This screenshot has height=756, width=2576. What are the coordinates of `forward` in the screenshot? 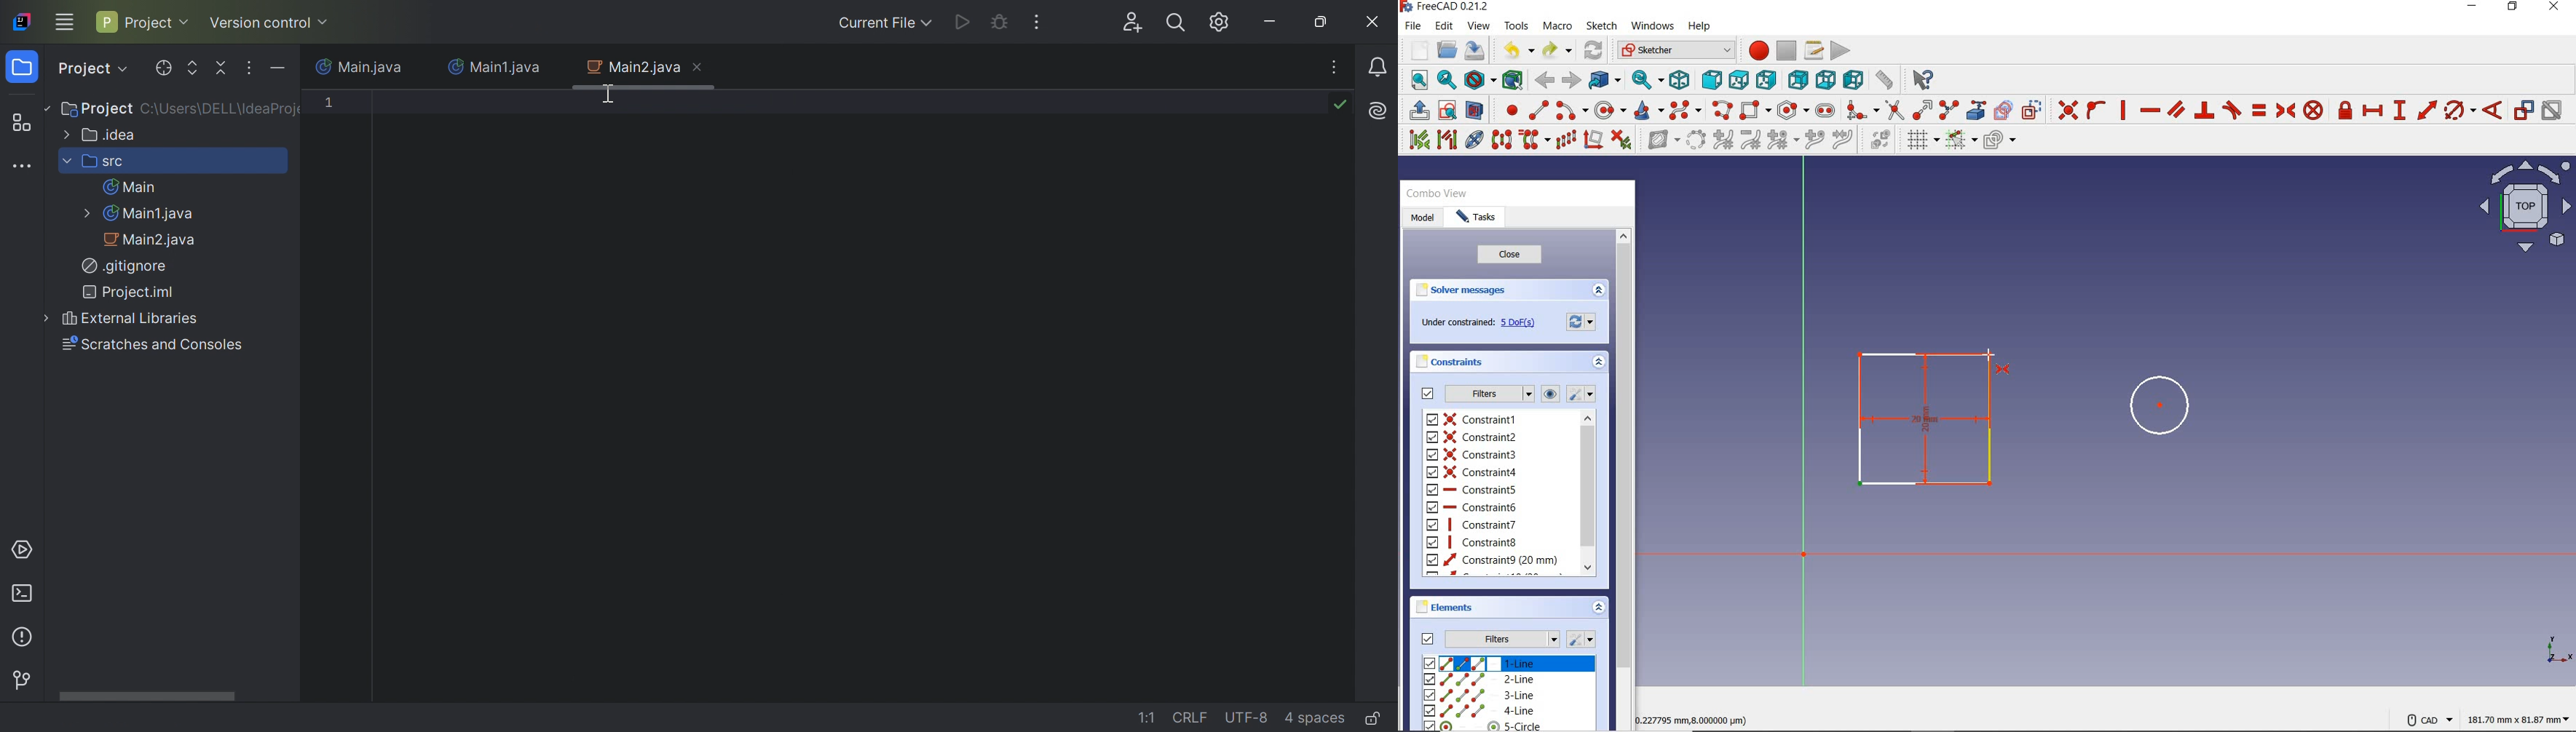 It's located at (1573, 80).